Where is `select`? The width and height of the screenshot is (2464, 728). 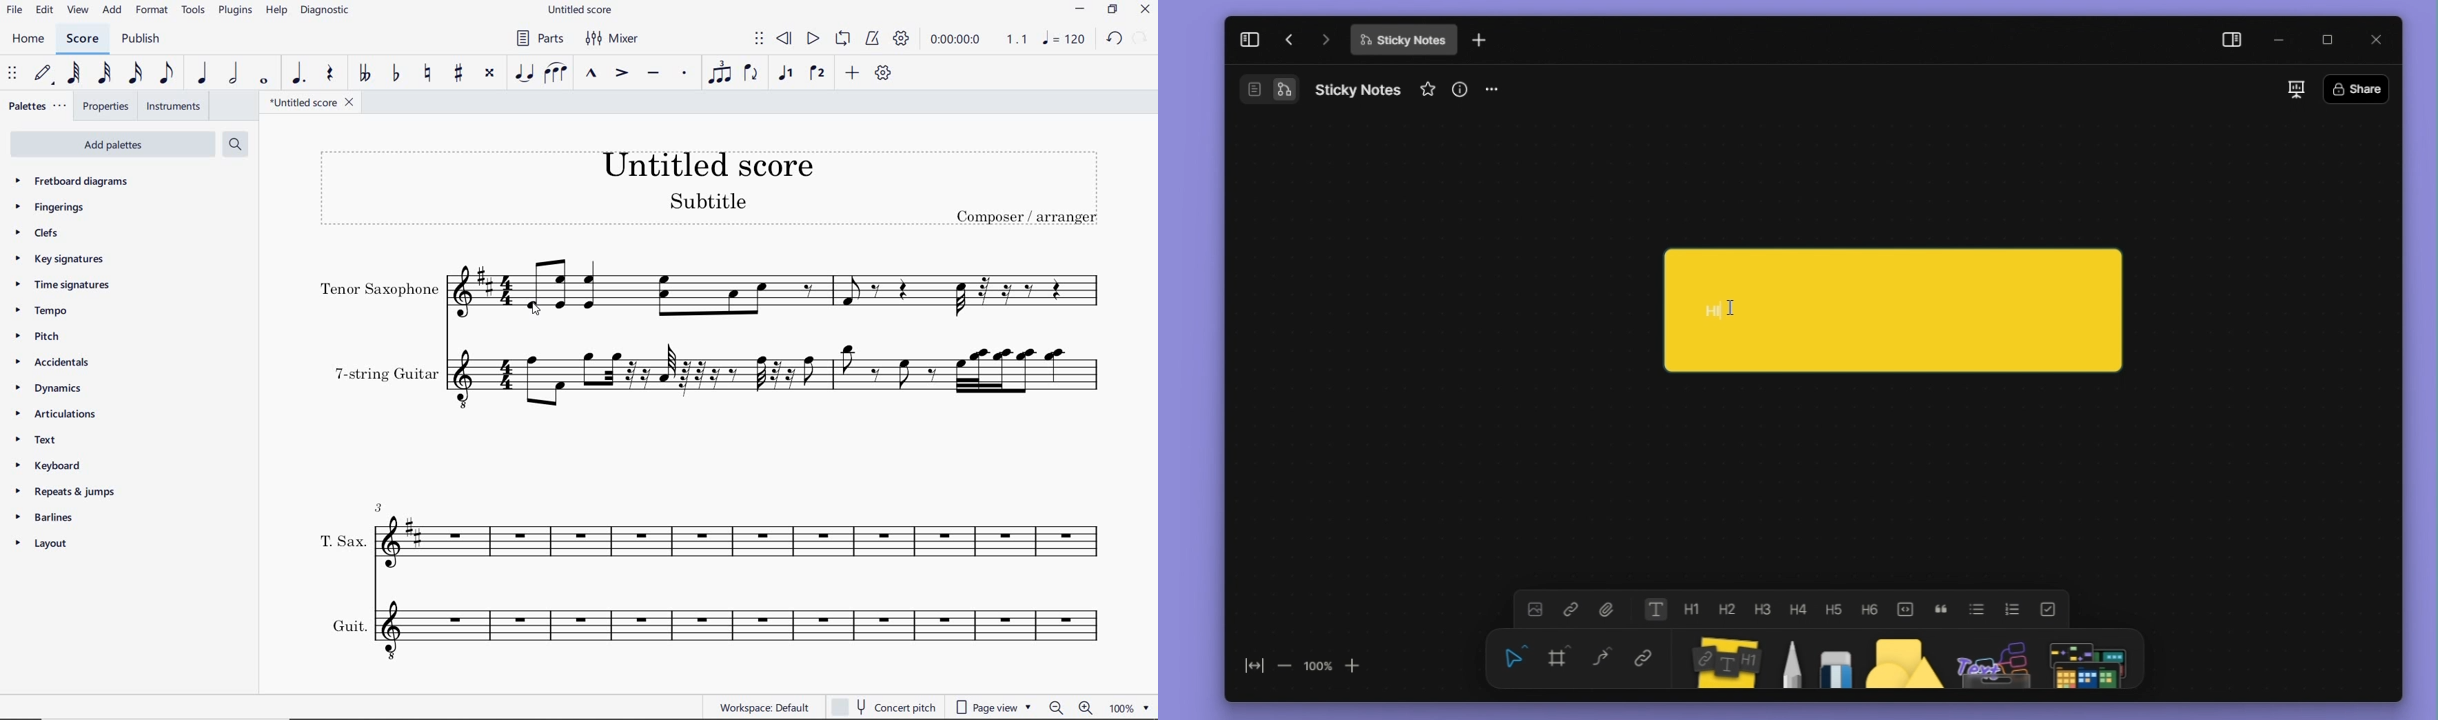 select is located at coordinates (1514, 658).